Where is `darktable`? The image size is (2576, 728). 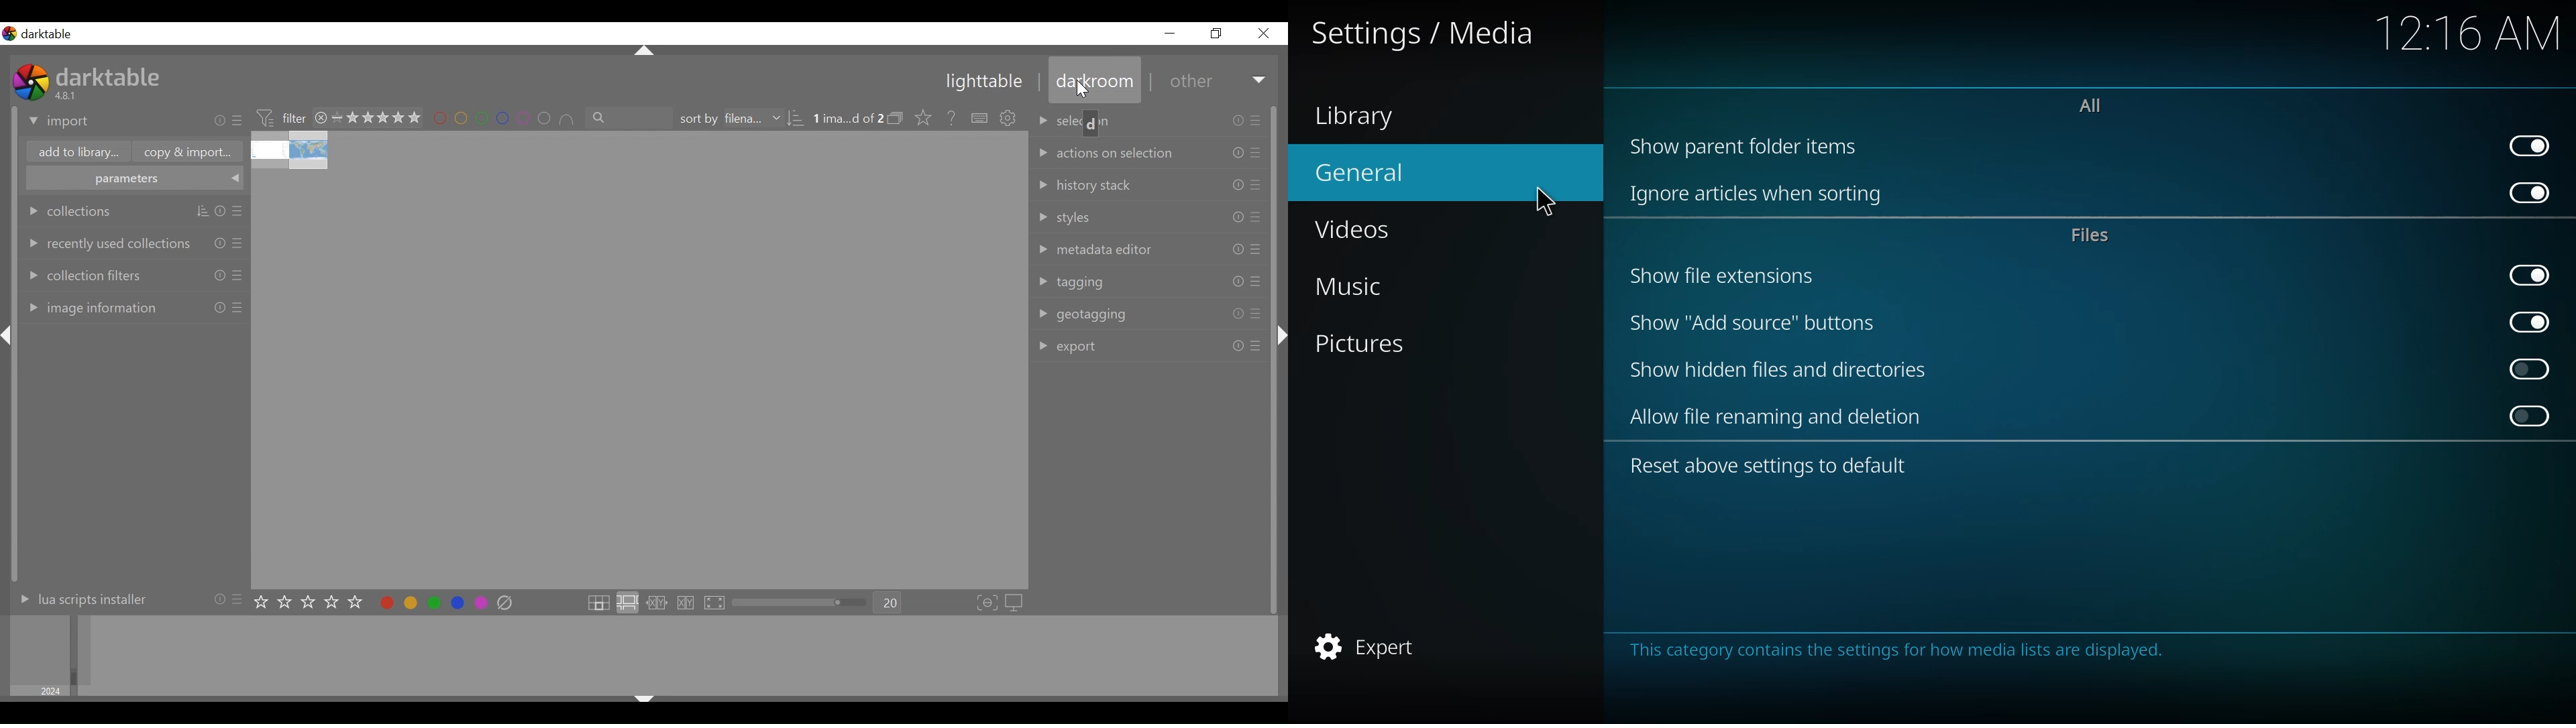
darktable is located at coordinates (109, 76).